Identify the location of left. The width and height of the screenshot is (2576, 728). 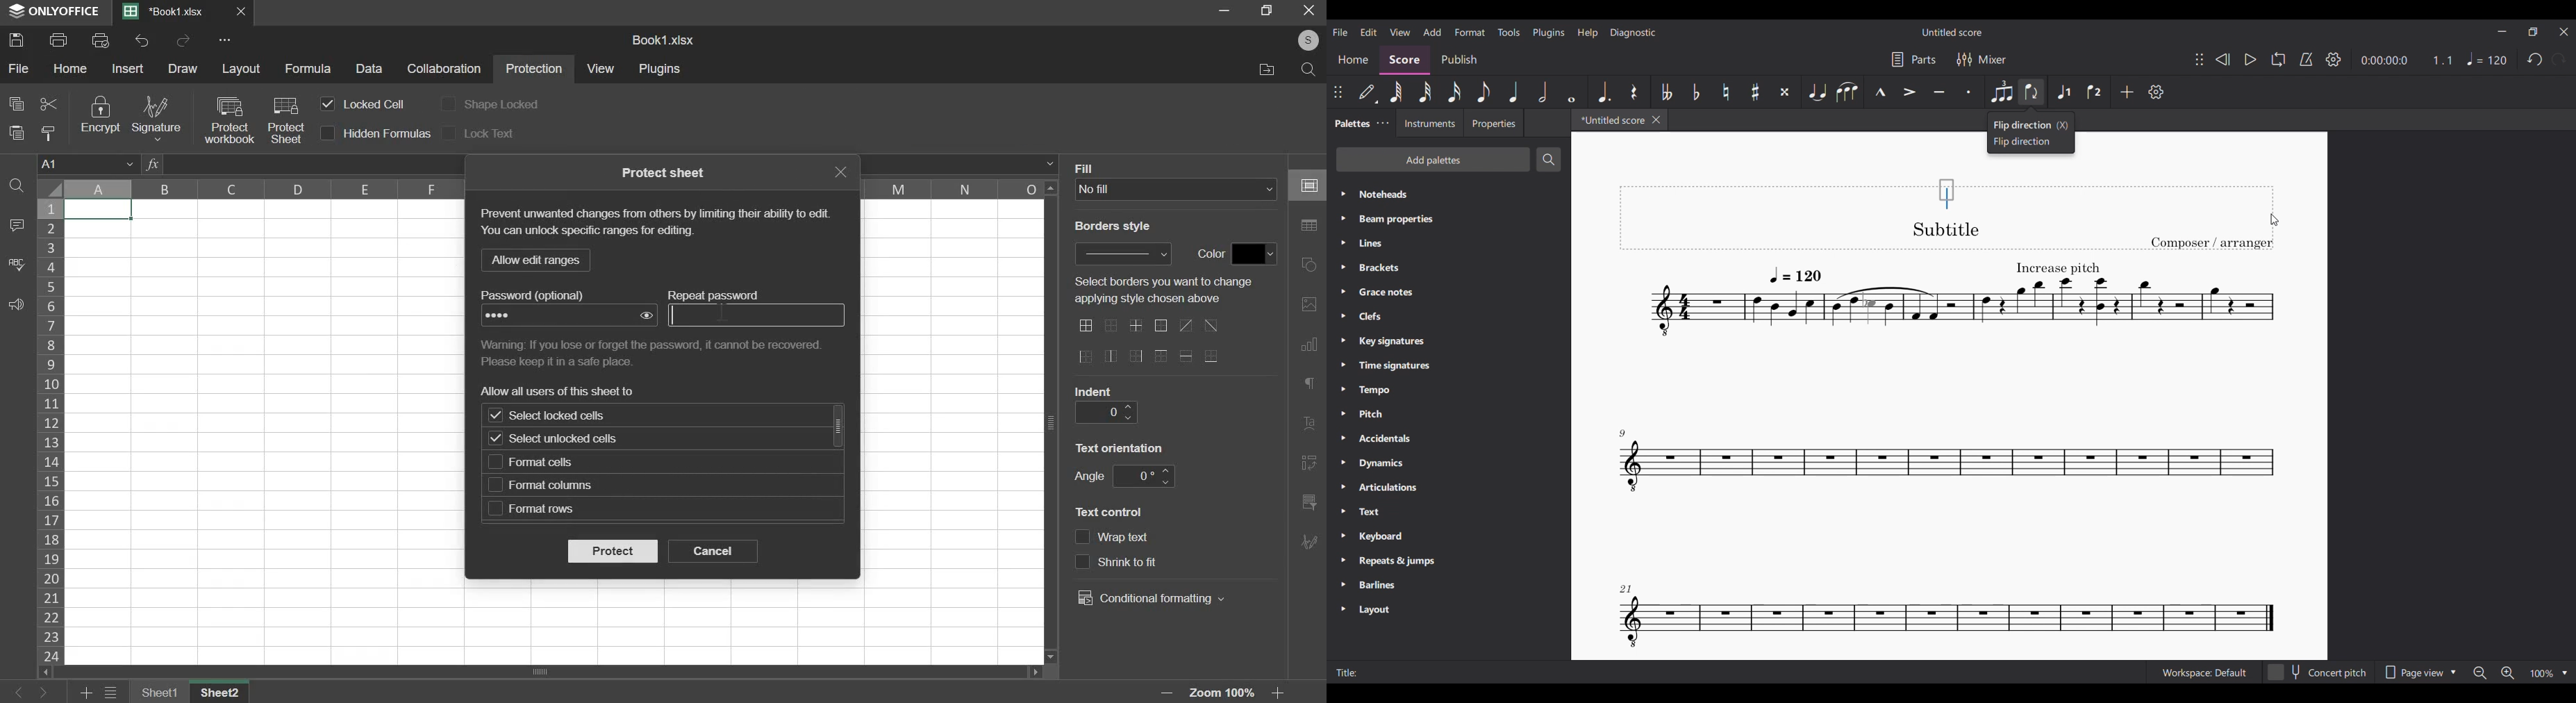
(21, 693).